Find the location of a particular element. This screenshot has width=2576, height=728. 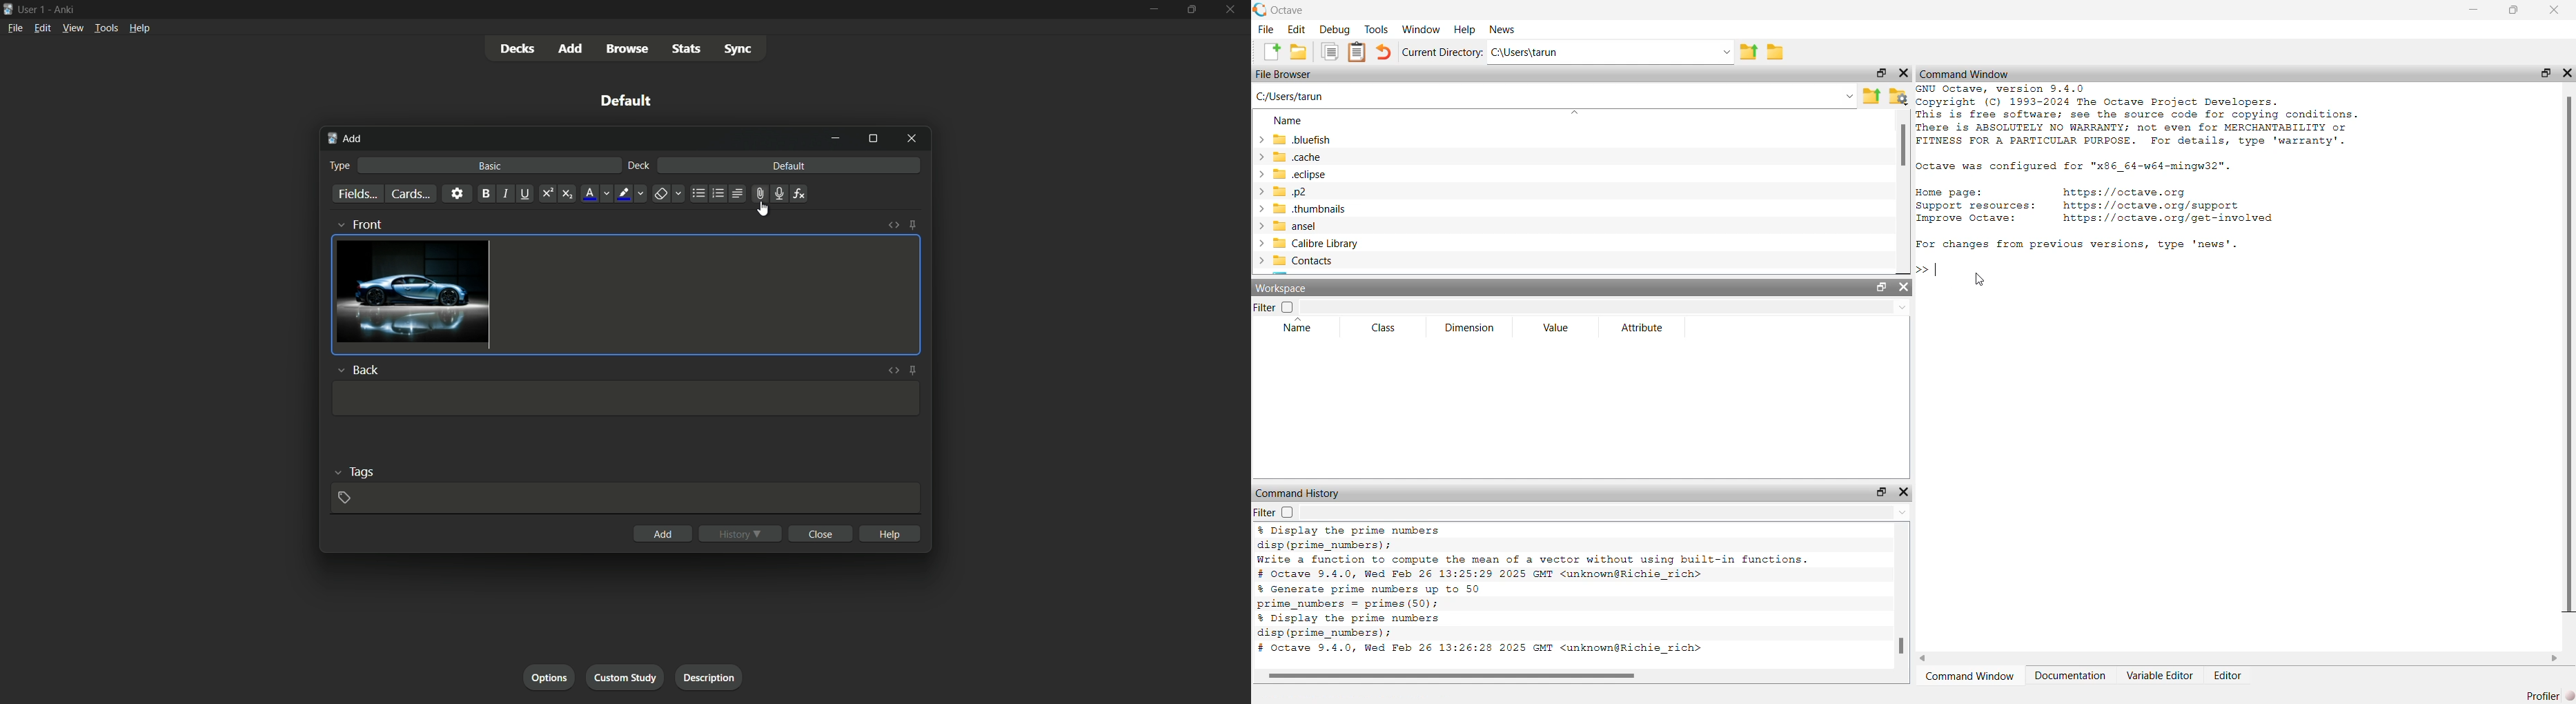

Filter is located at coordinates (1275, 512).